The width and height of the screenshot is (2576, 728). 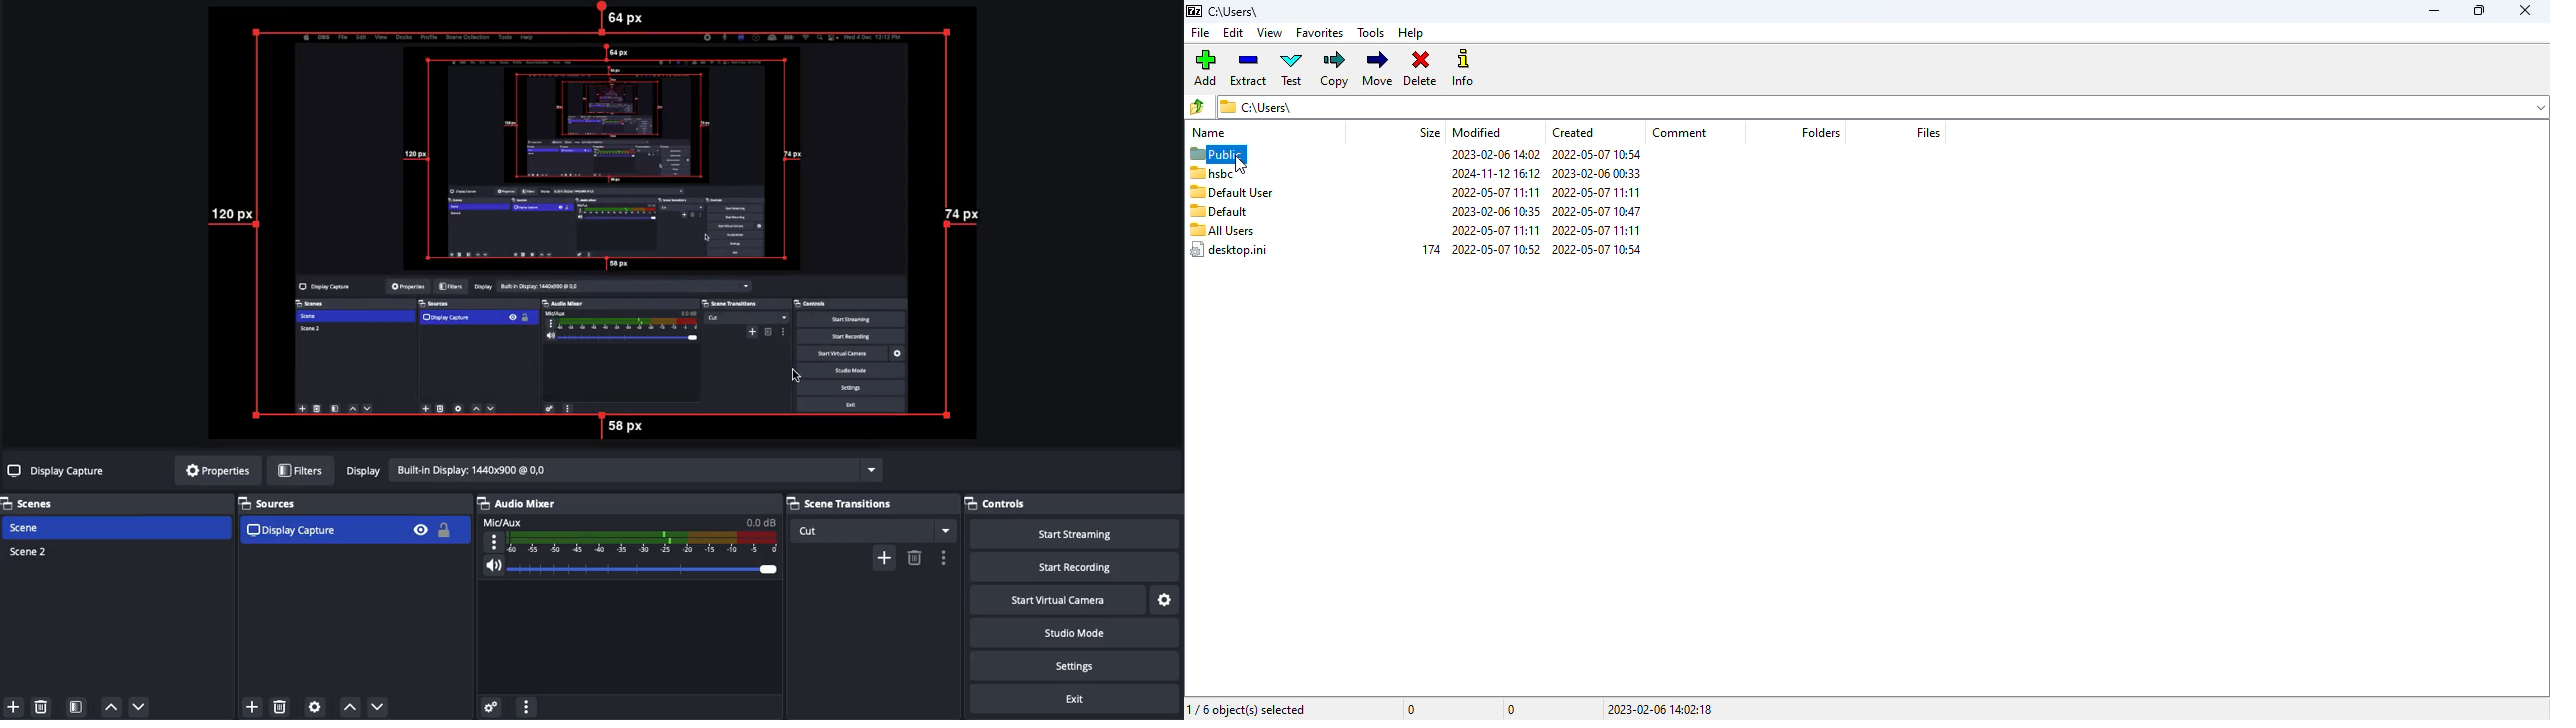 I want to click on Fitters, so click(x=301, y=470).